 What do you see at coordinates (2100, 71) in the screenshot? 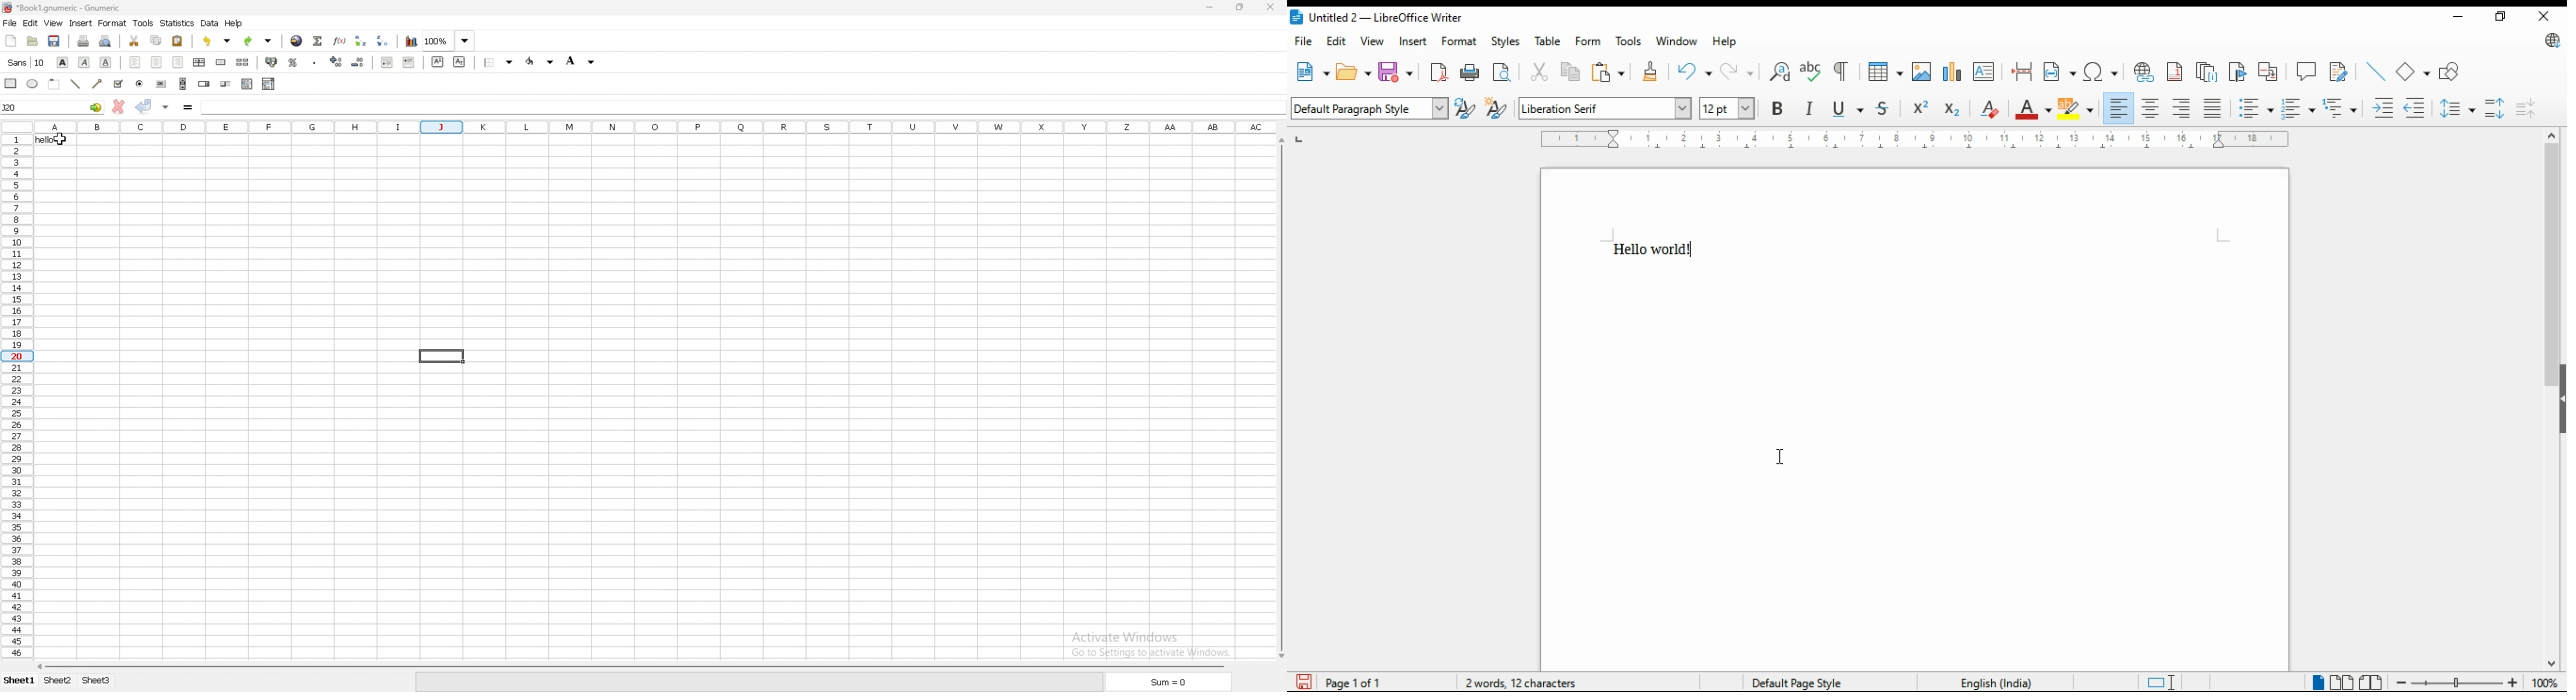
I see `insert special character` at bounding box center [2100, 71].